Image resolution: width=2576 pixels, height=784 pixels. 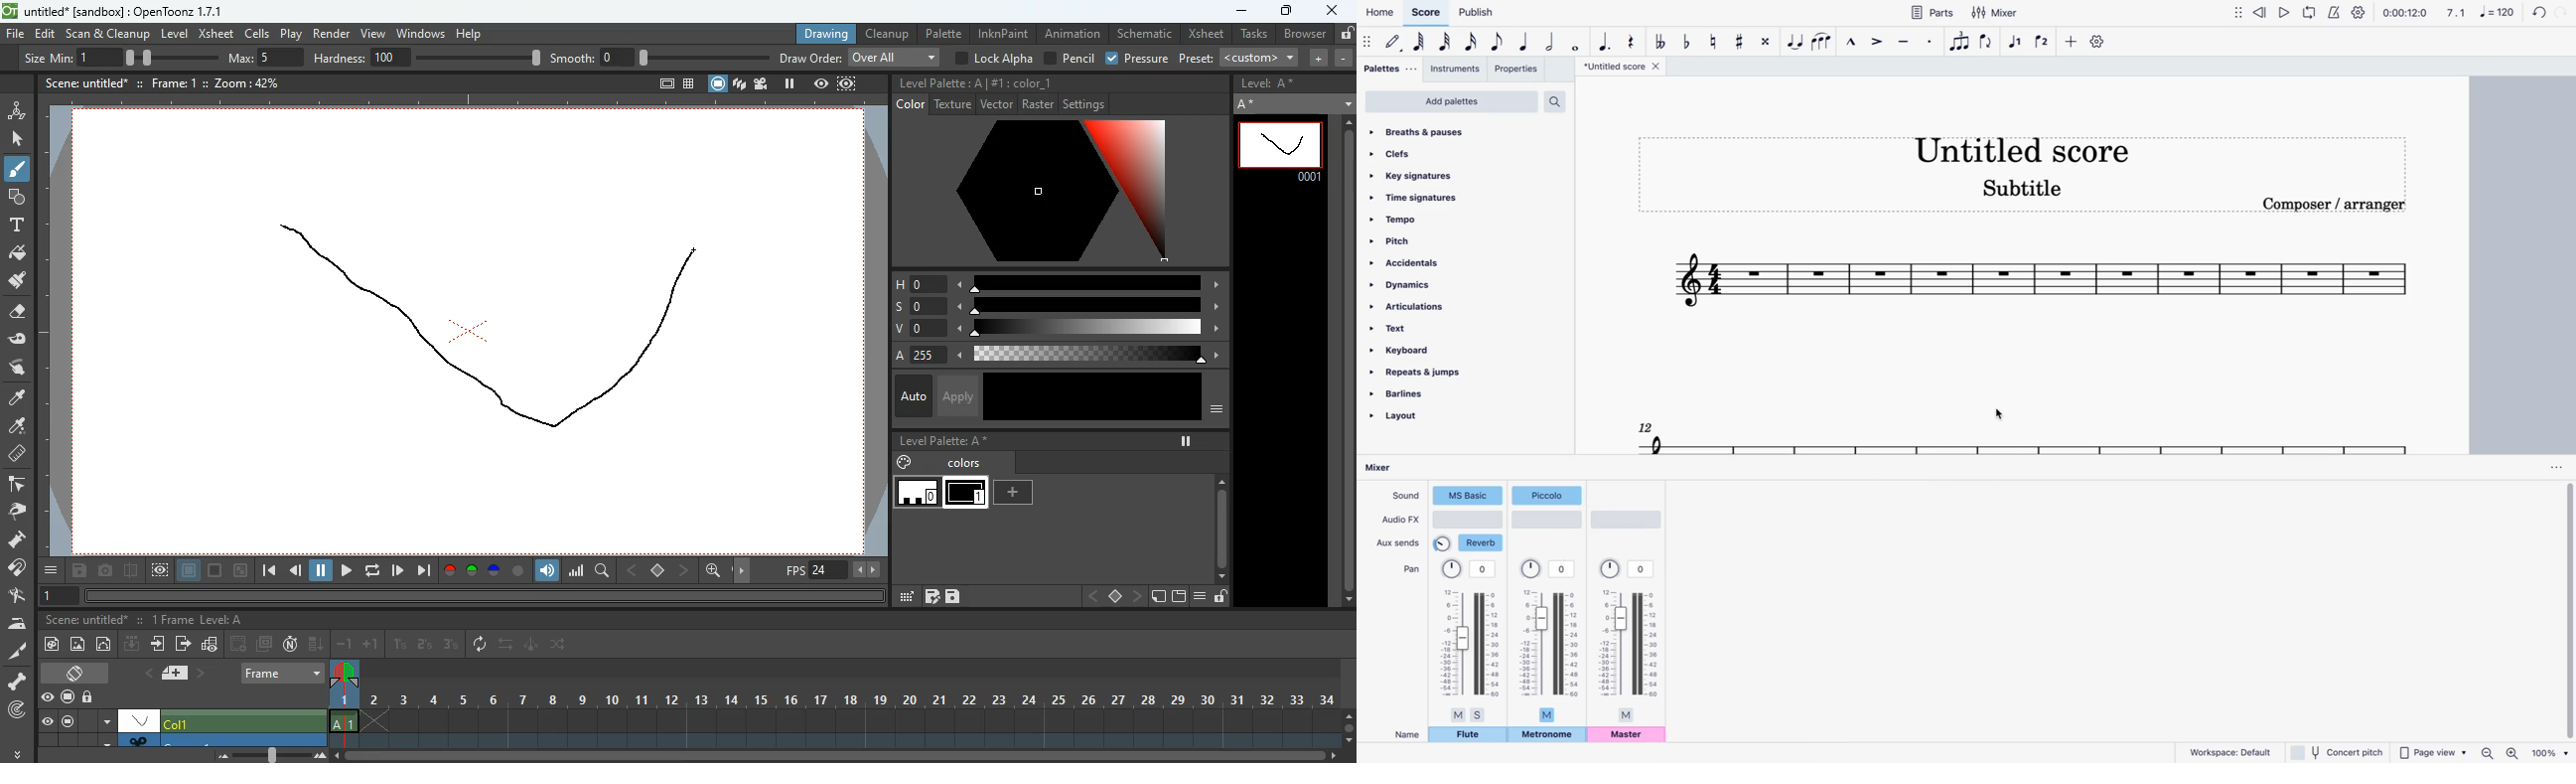 What do you see at coordinates (2405, 14) in the screenshot?
I see `time` at bounding box center [2405, 14].